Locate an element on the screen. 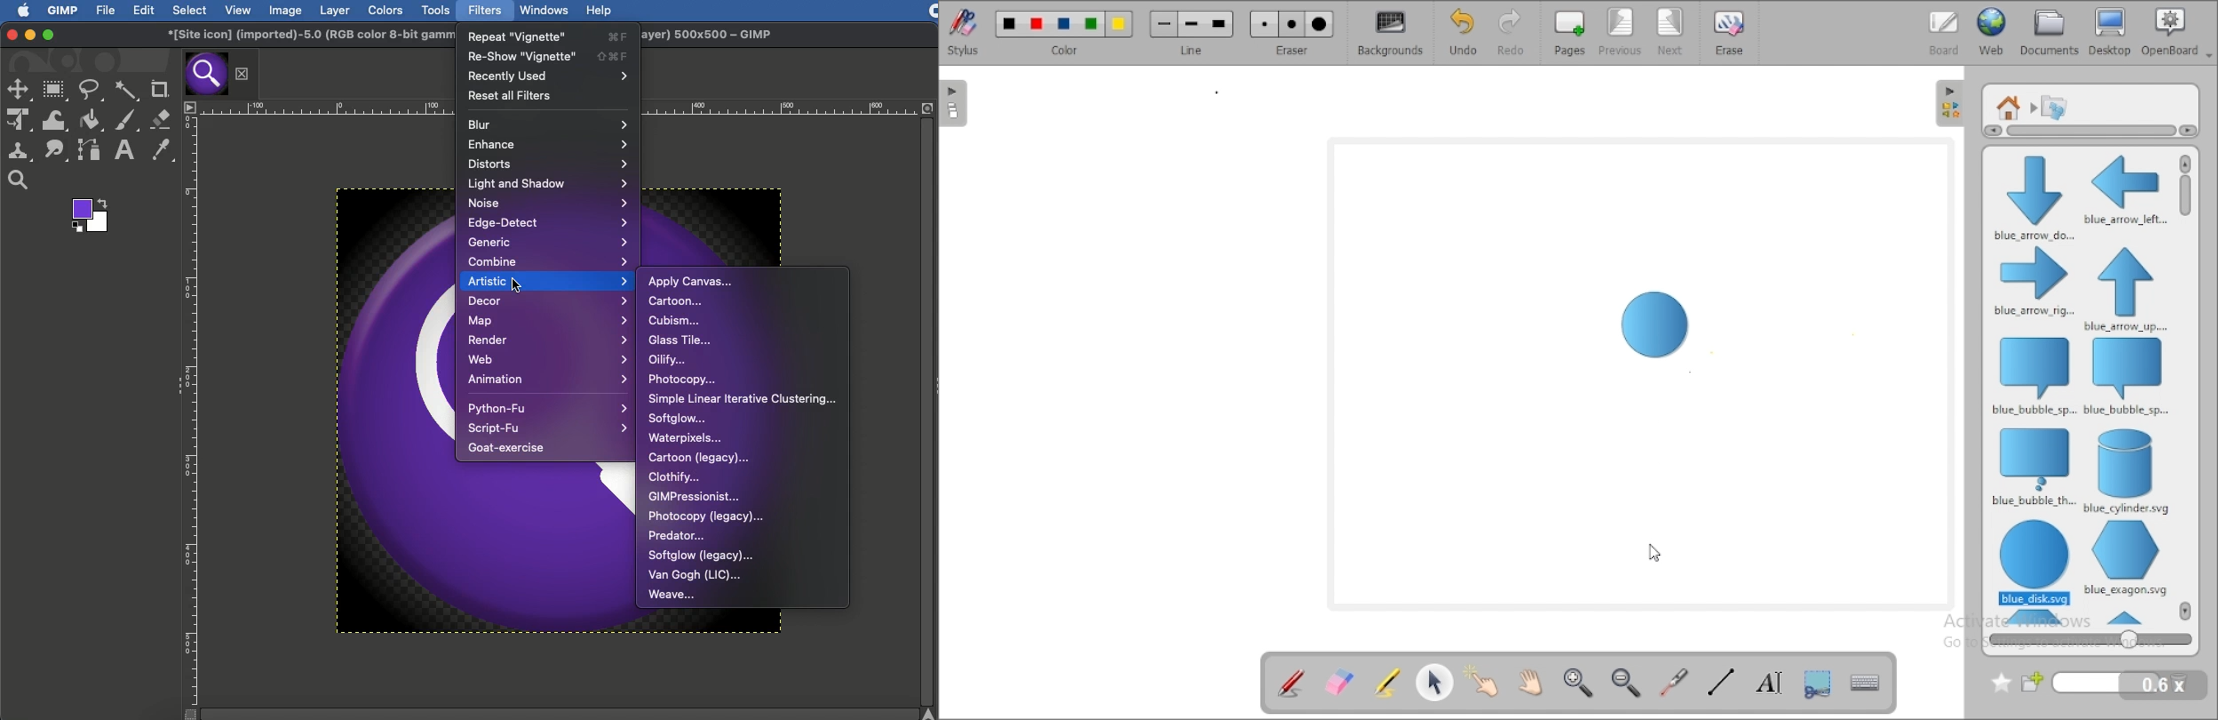 This screenshot has height=728, width=2240. View is located at coordinates (238, 11).